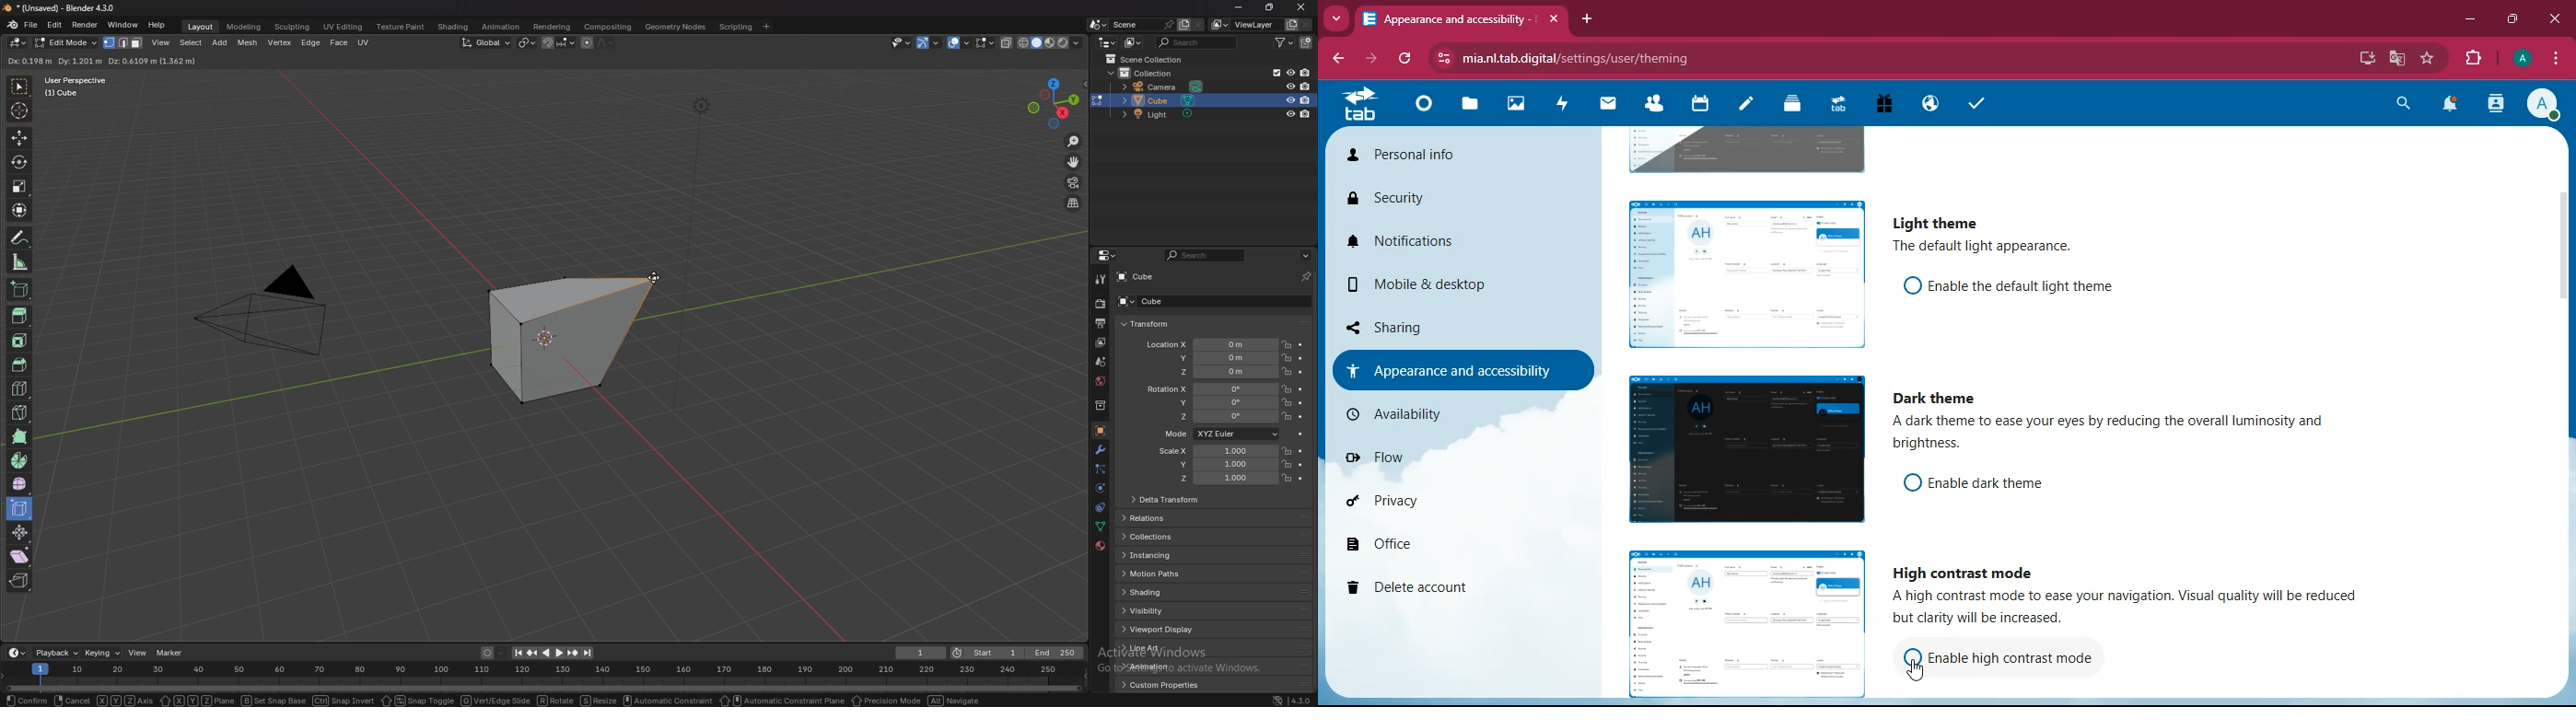  What do you see at coordinates (1452, 369) in the screenshot?
I see `appearance` at bounding box center [1452, 369].